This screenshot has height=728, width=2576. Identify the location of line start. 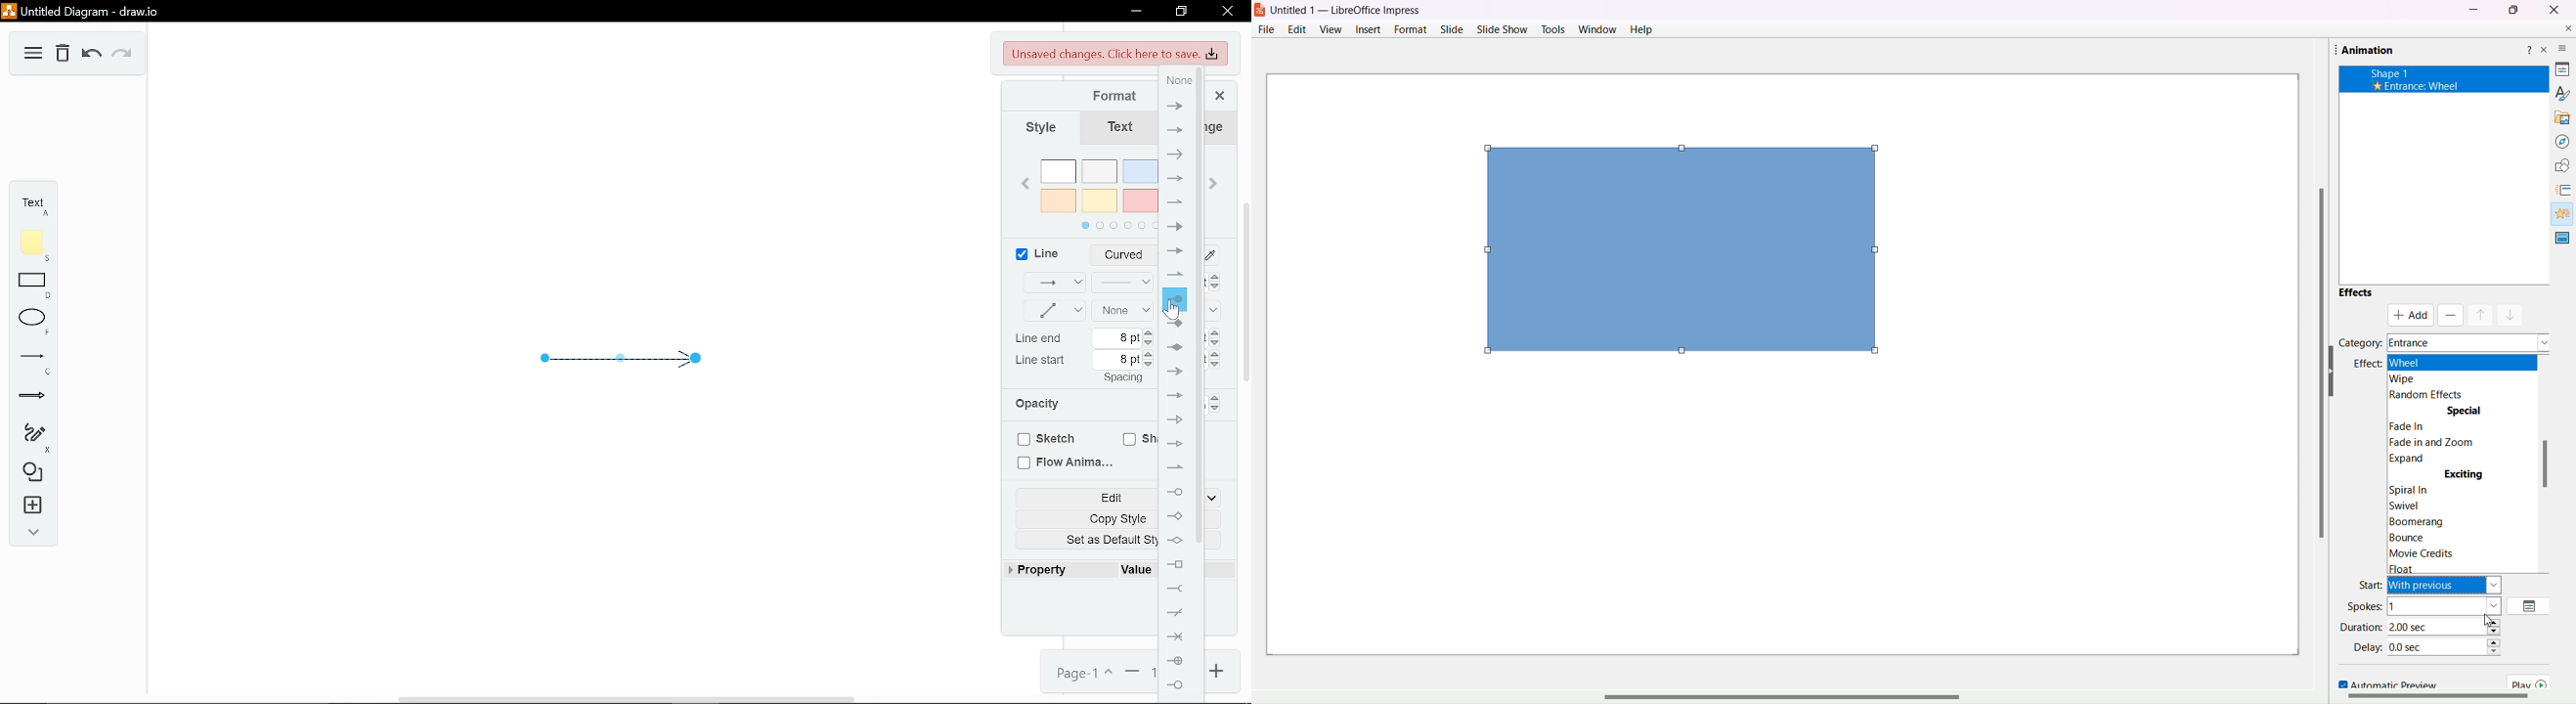
(1043, 359).